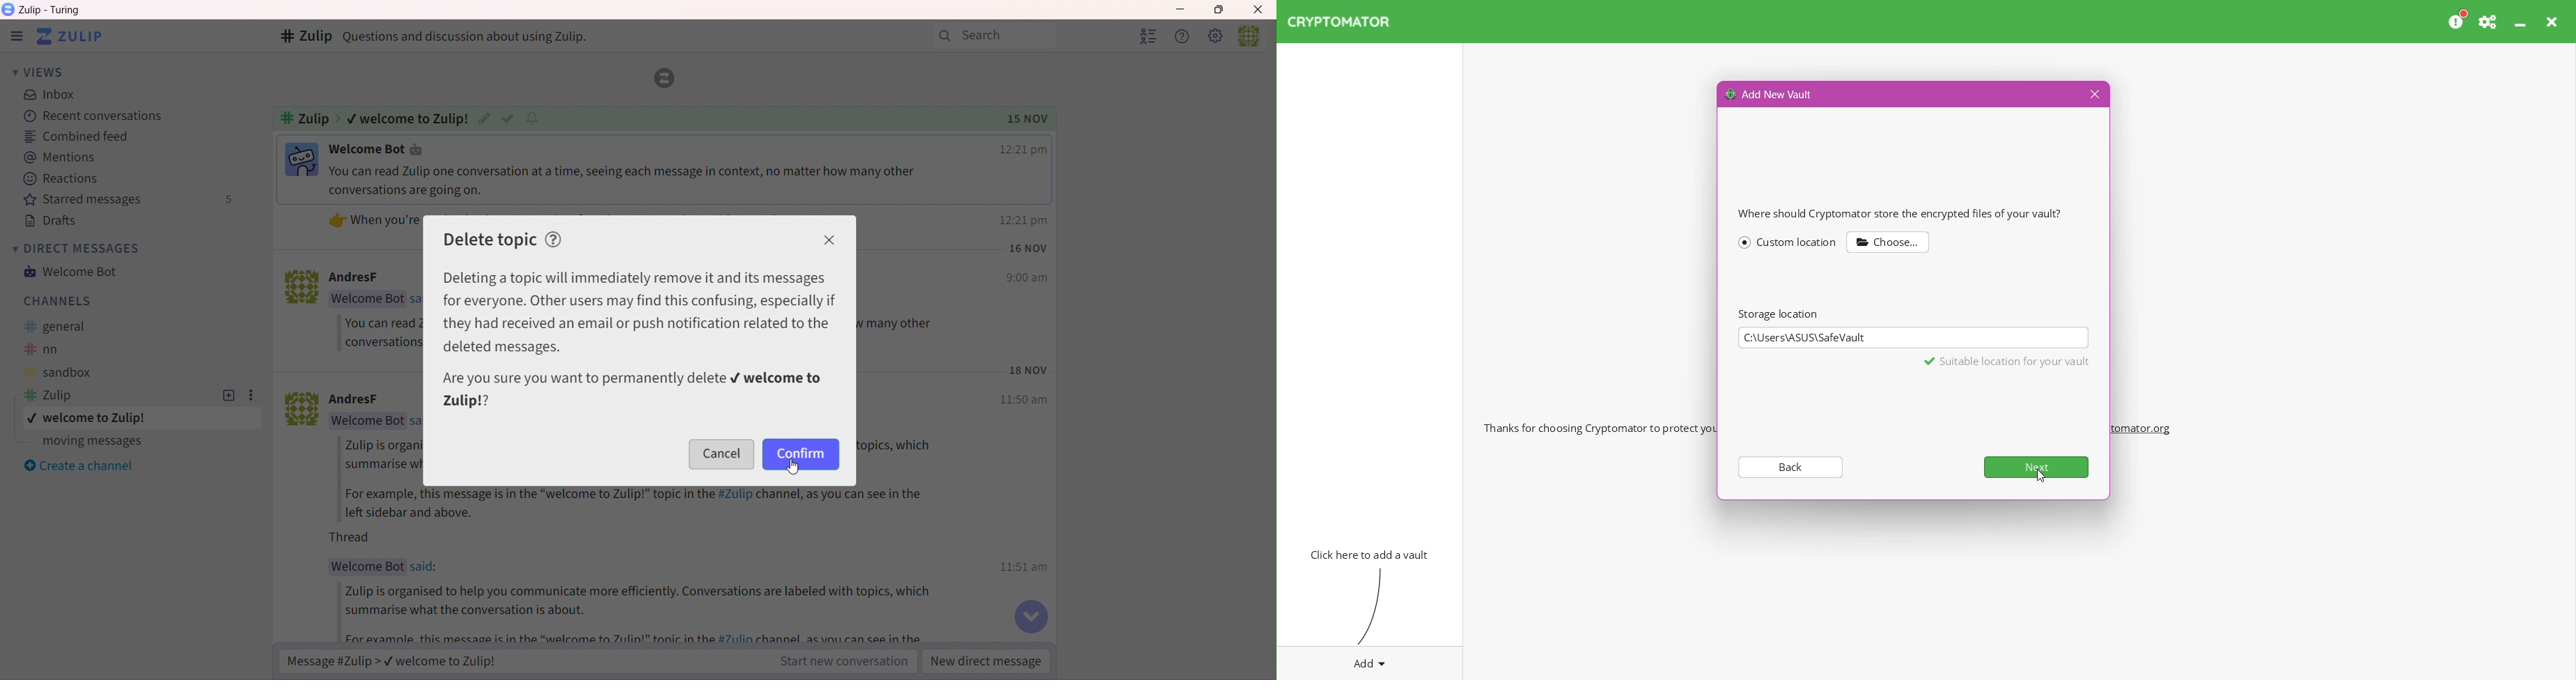  Describe the element at coordinates (52, 10) in the screenshot. I see `Text` at that location.